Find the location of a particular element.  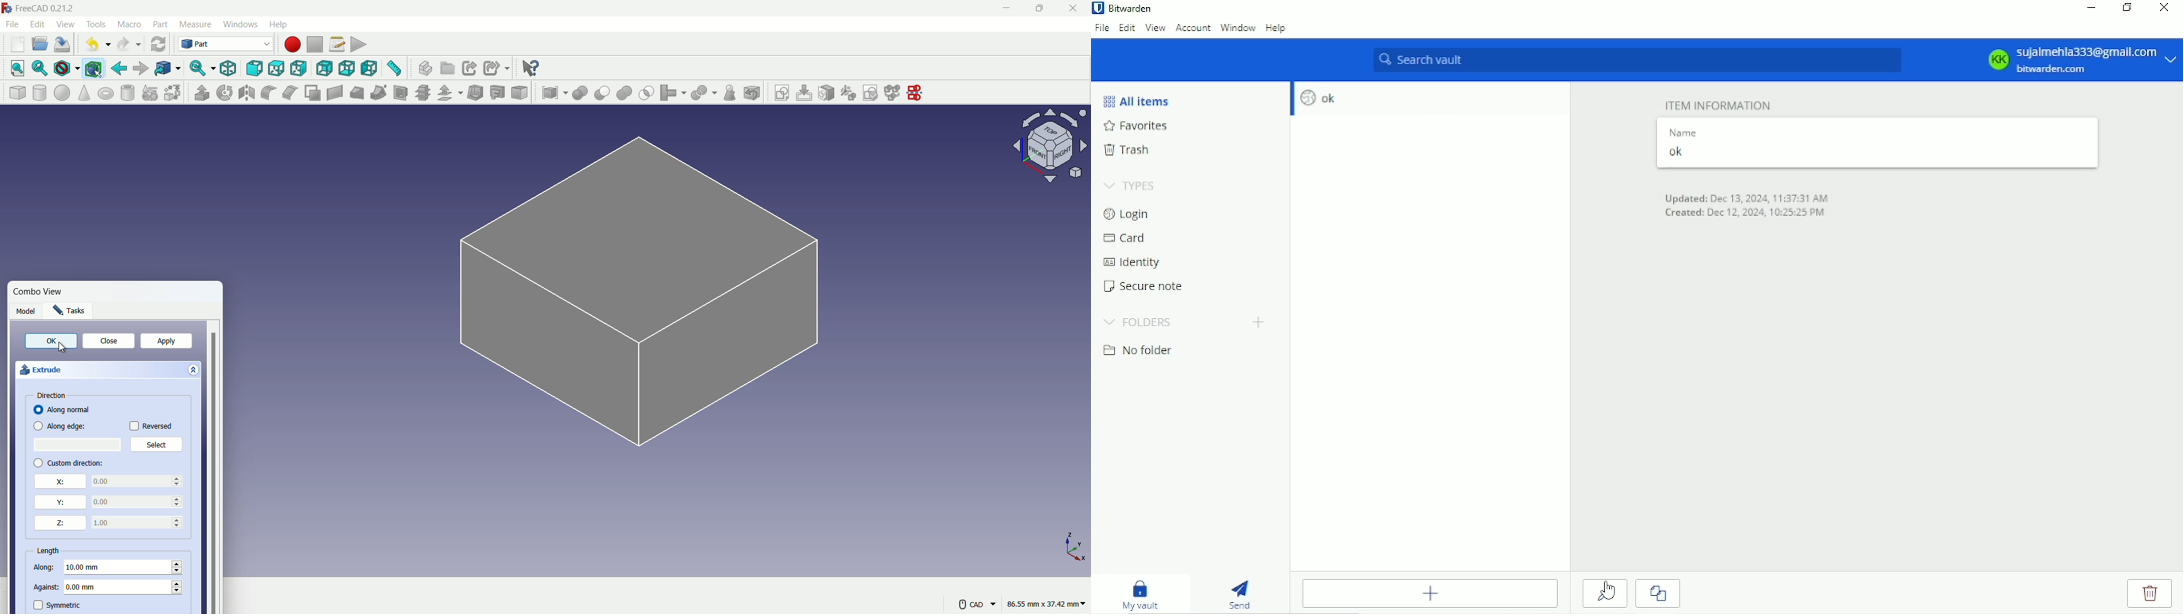

against length is located at coordinates (51, 587).